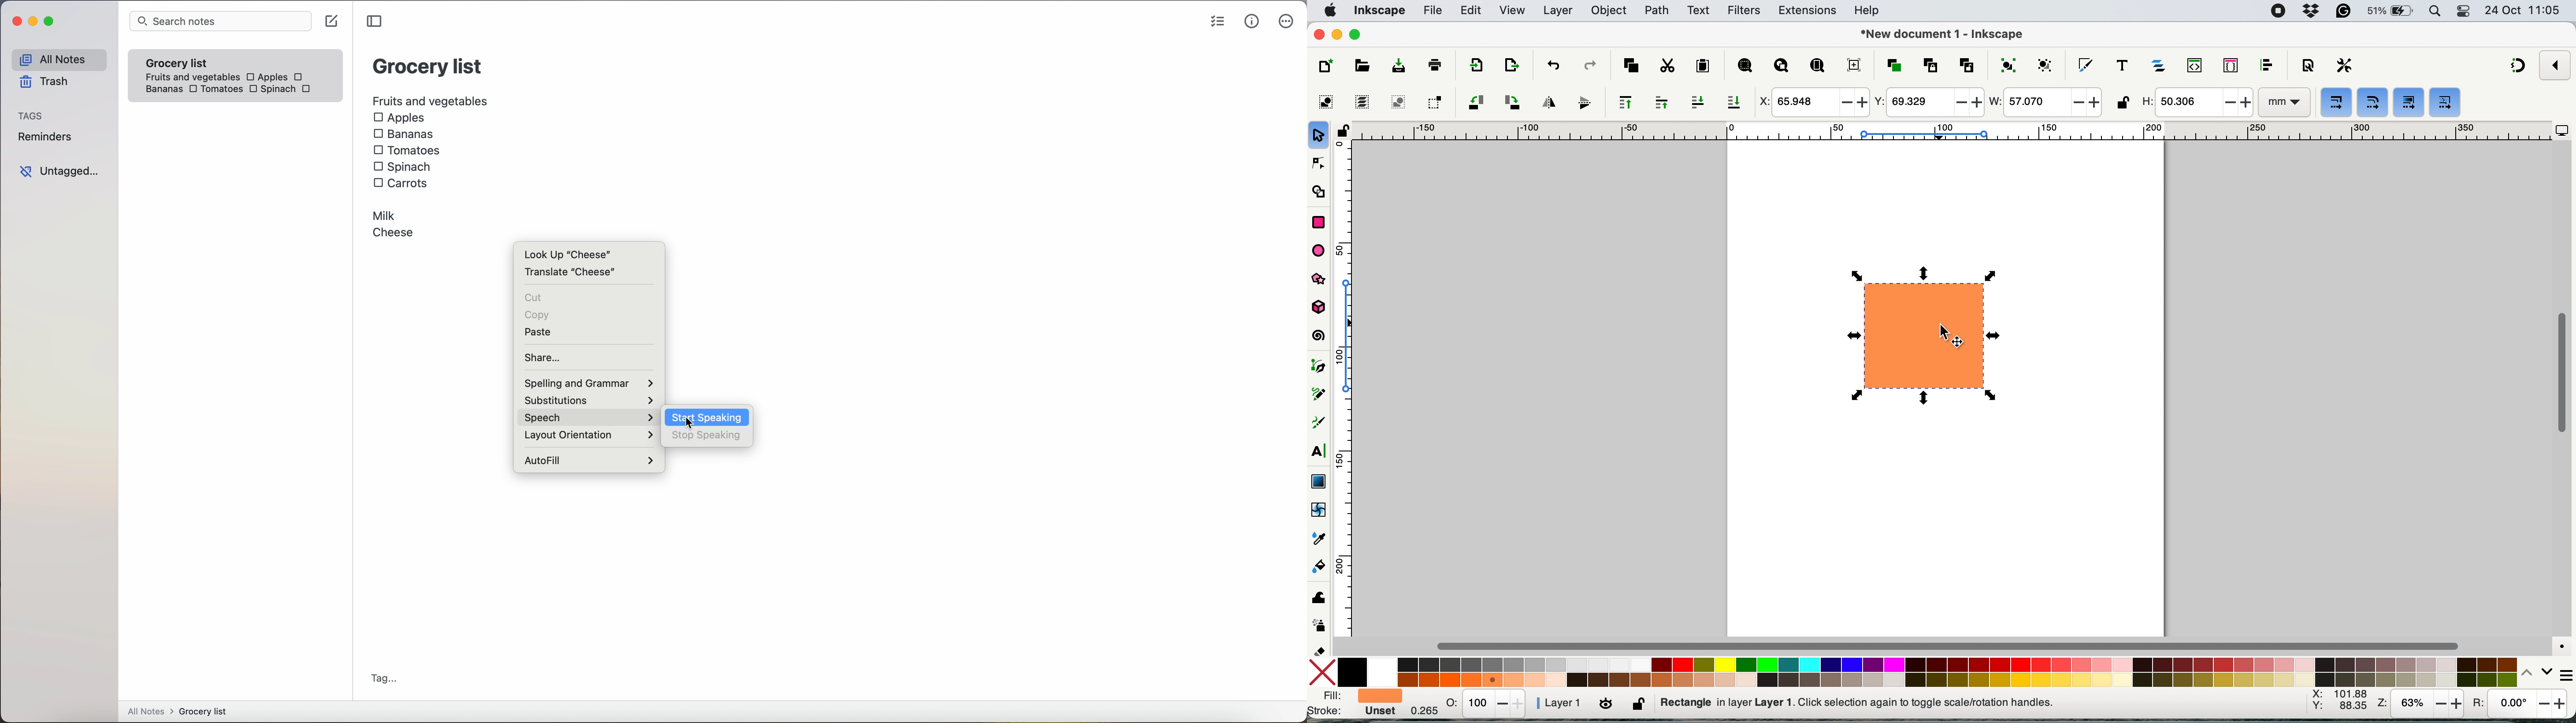  I want to click on zoom drawing, so click(1782, 67).